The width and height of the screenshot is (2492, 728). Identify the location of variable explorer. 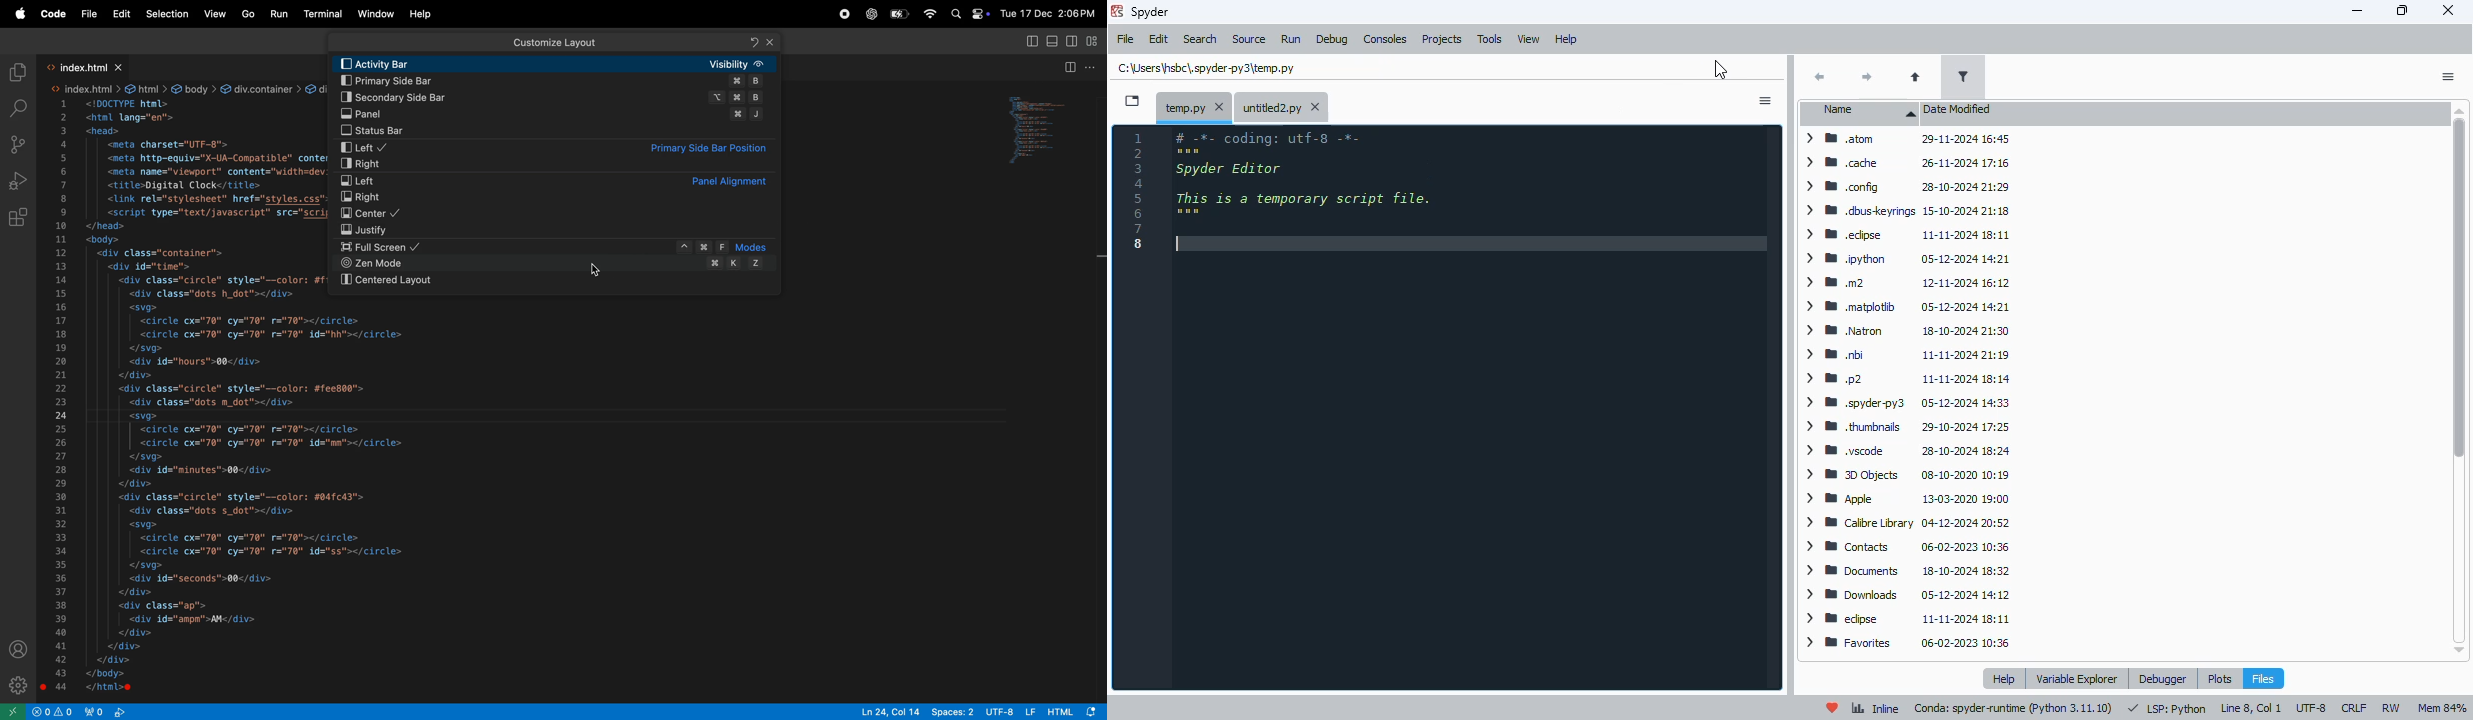
(2078, 678).